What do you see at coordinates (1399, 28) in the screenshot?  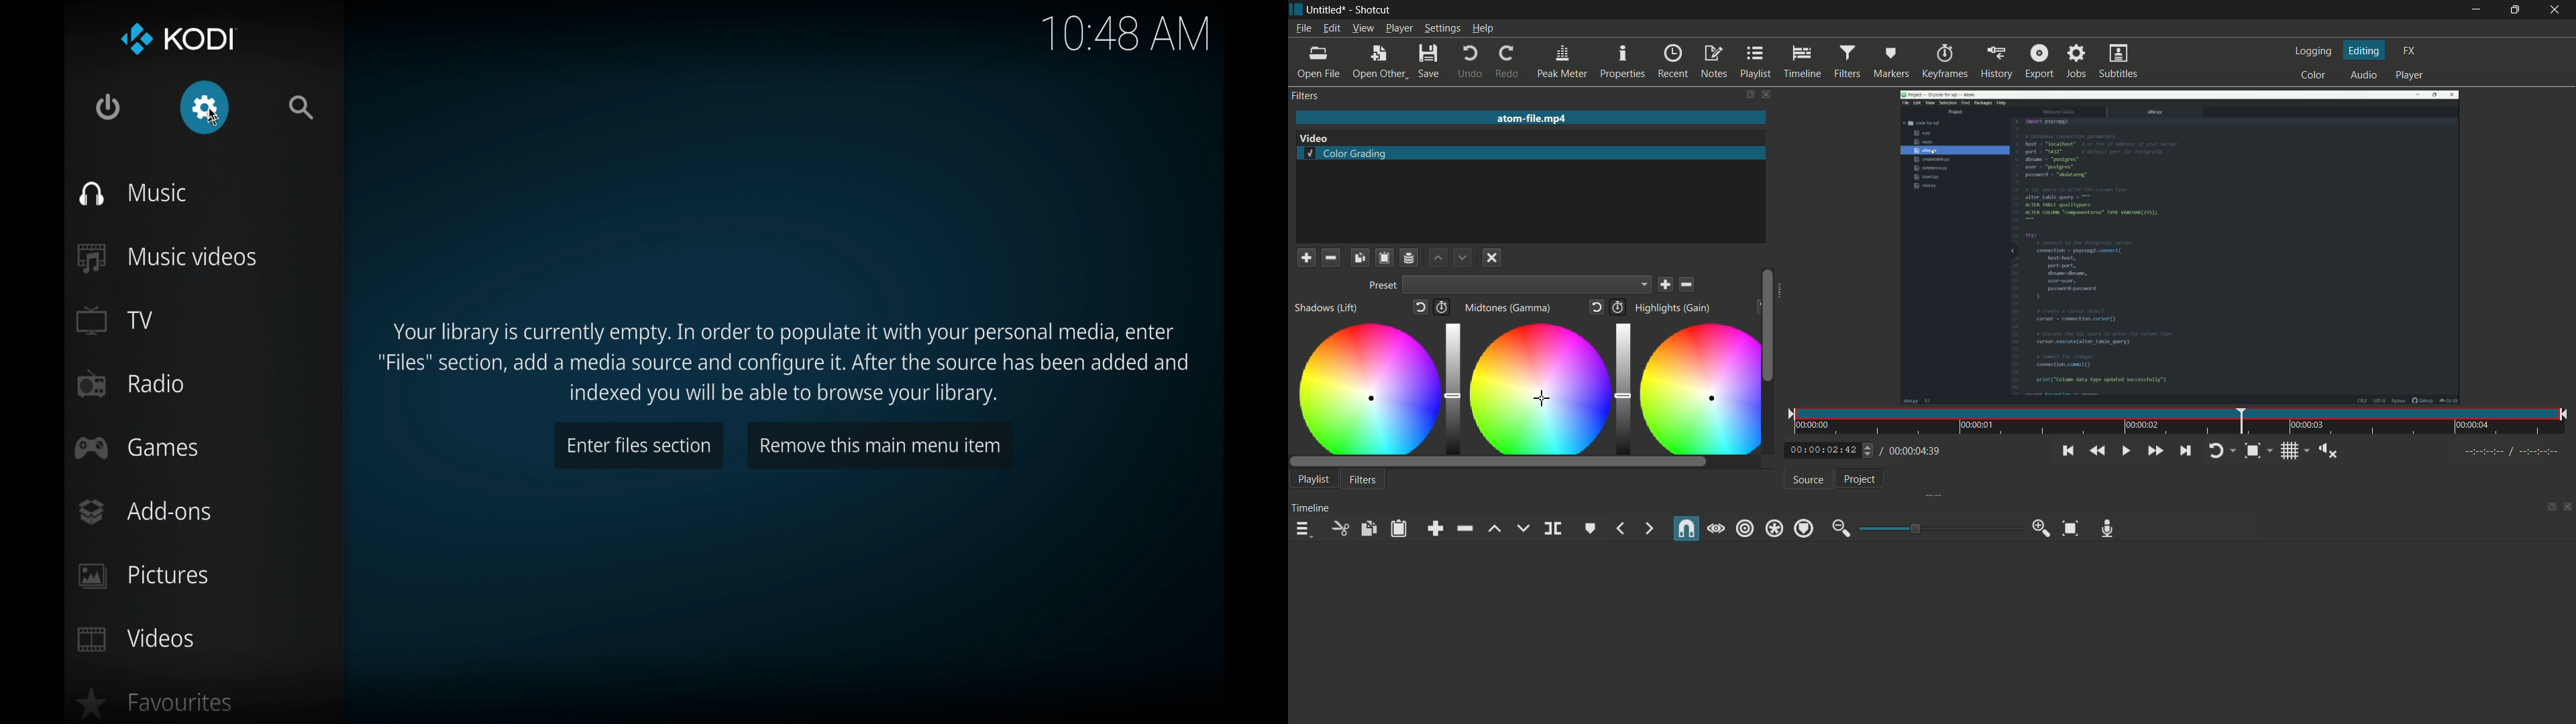 I see `player menu` at bounding box center [1399, 28].